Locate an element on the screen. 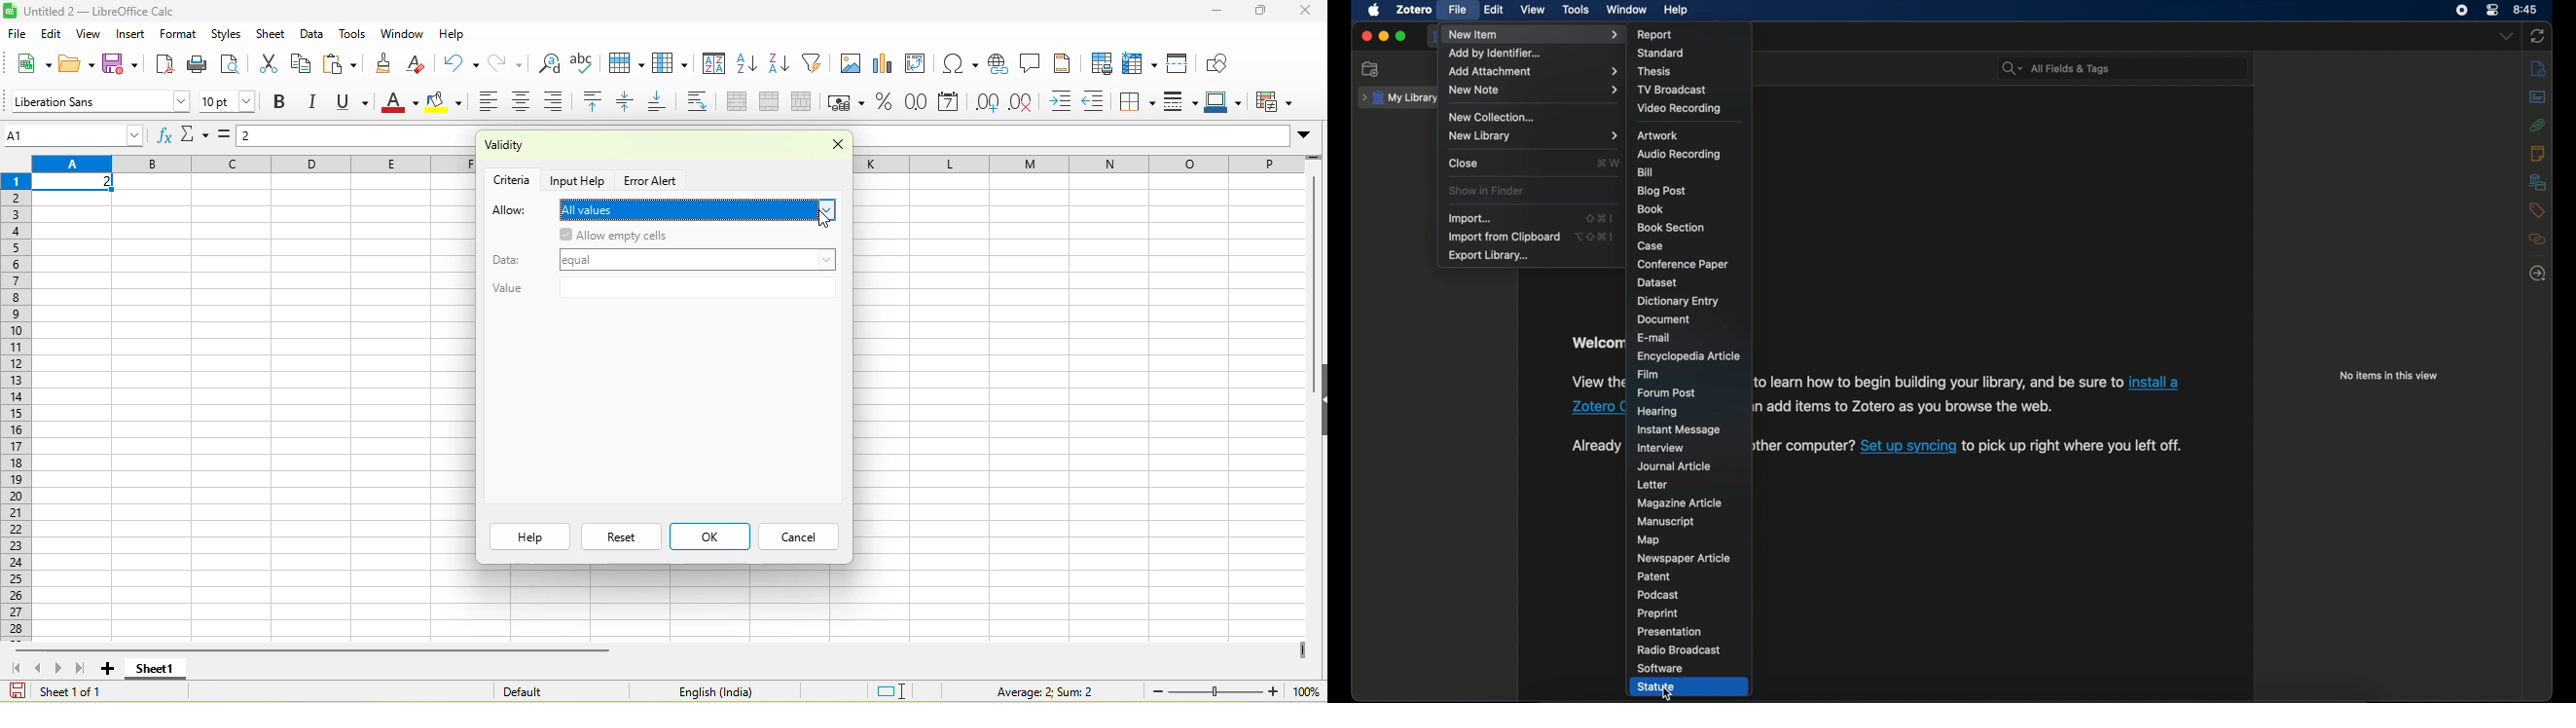  select function is located at coordinates (197, 136).